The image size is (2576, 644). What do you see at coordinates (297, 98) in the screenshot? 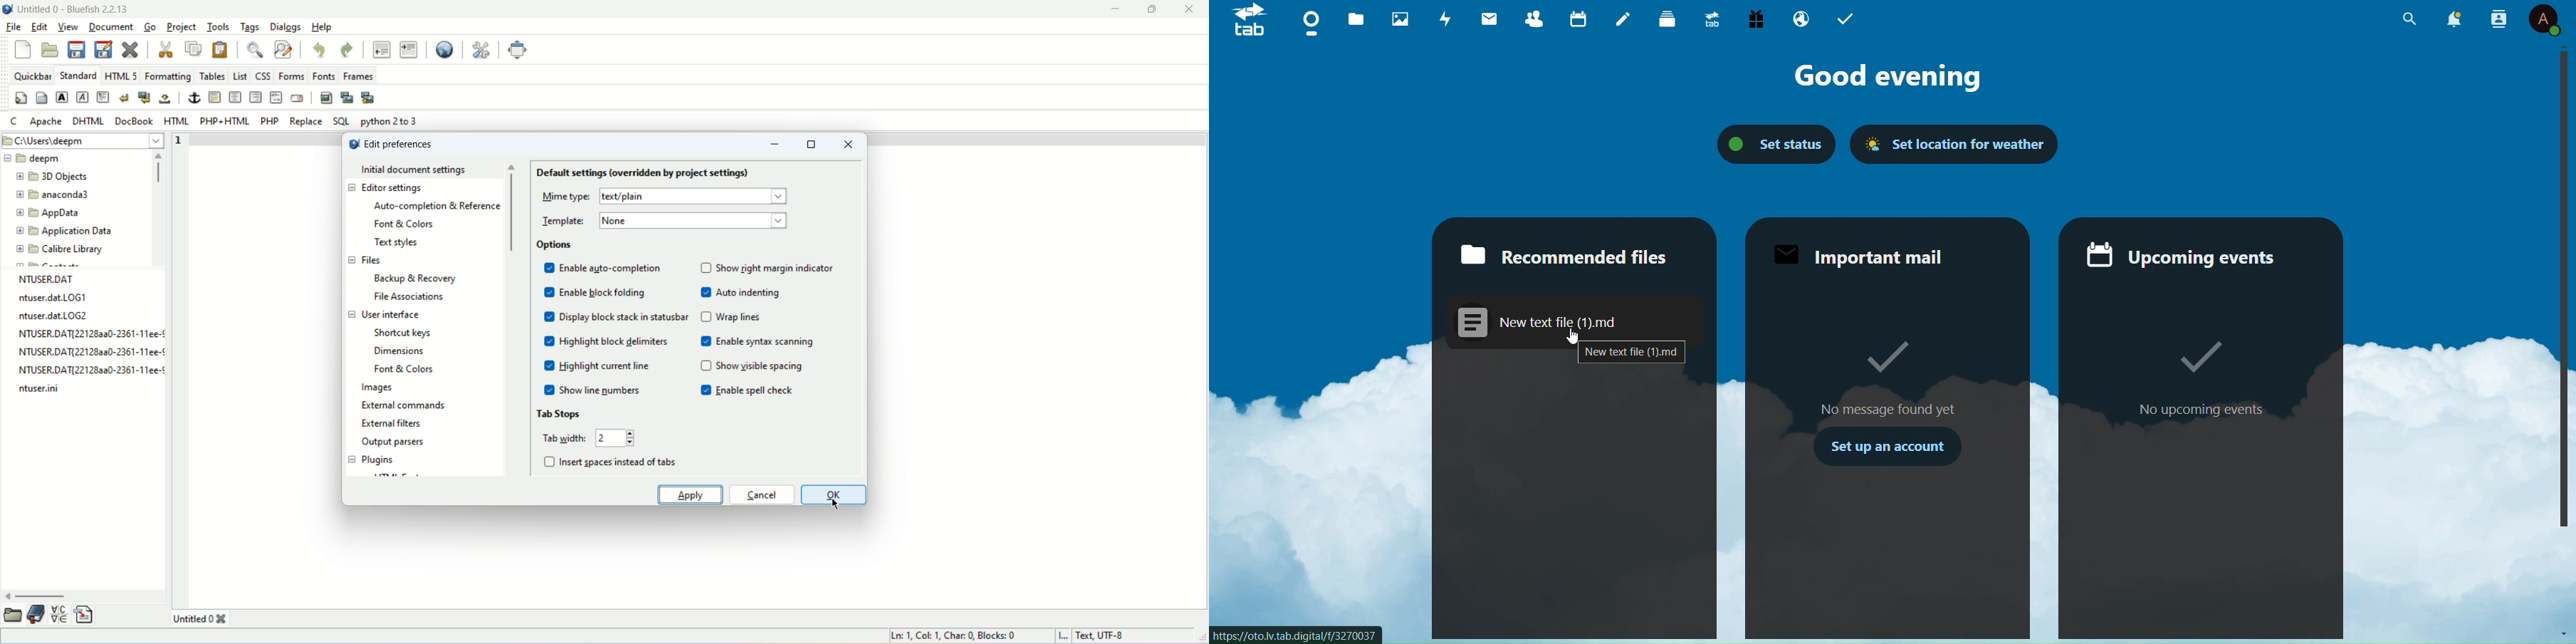
I see `email` at bounding box center [297, 98].